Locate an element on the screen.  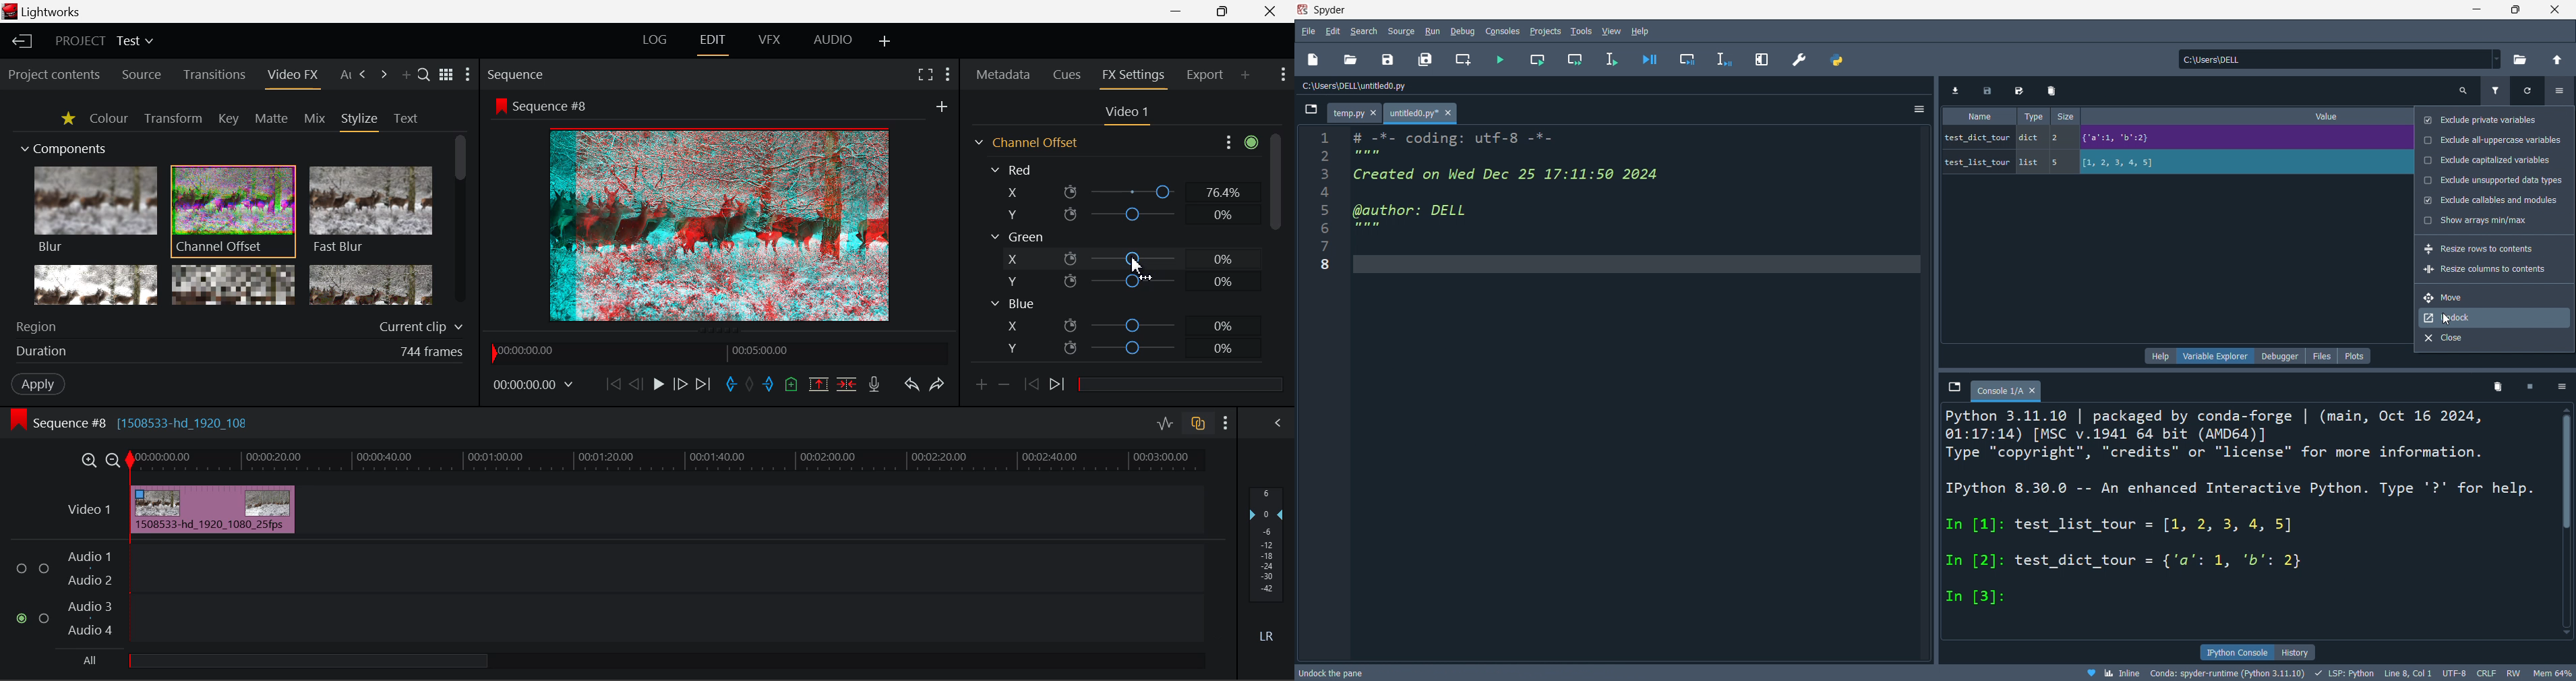
search is located at coordinates (1362, 31).